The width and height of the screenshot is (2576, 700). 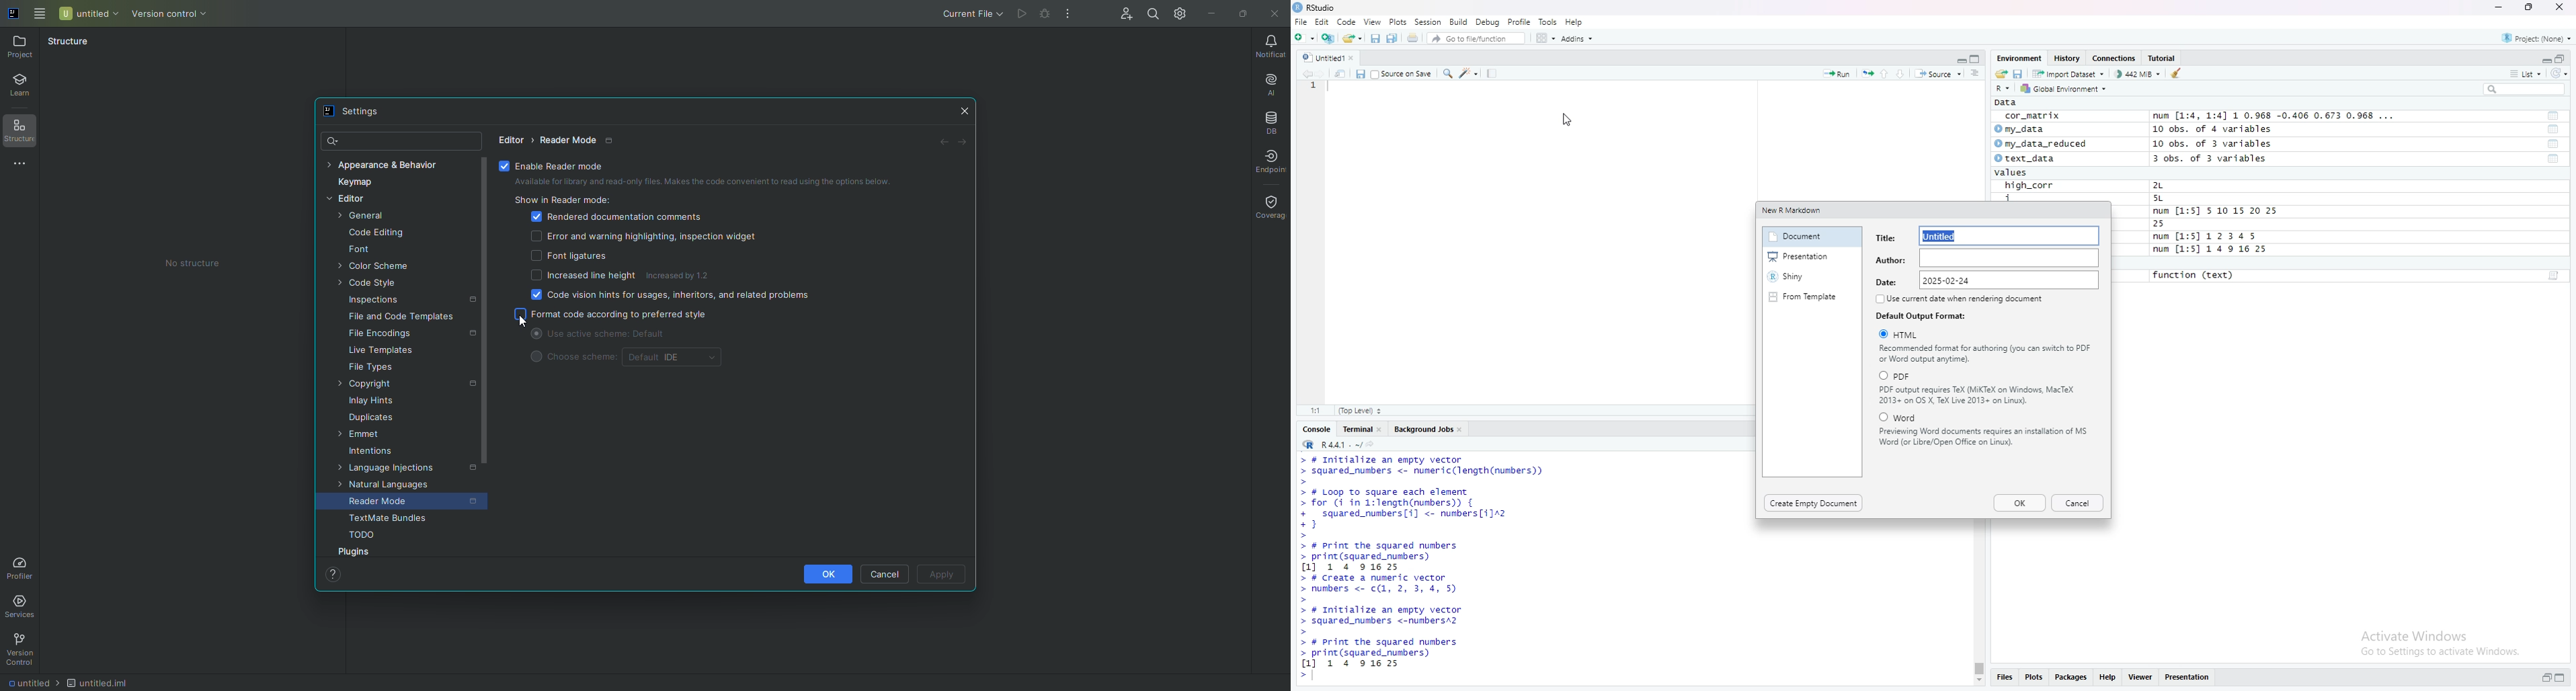 I want to click on Use current date when rendering document, so click(x=1973, y=299).